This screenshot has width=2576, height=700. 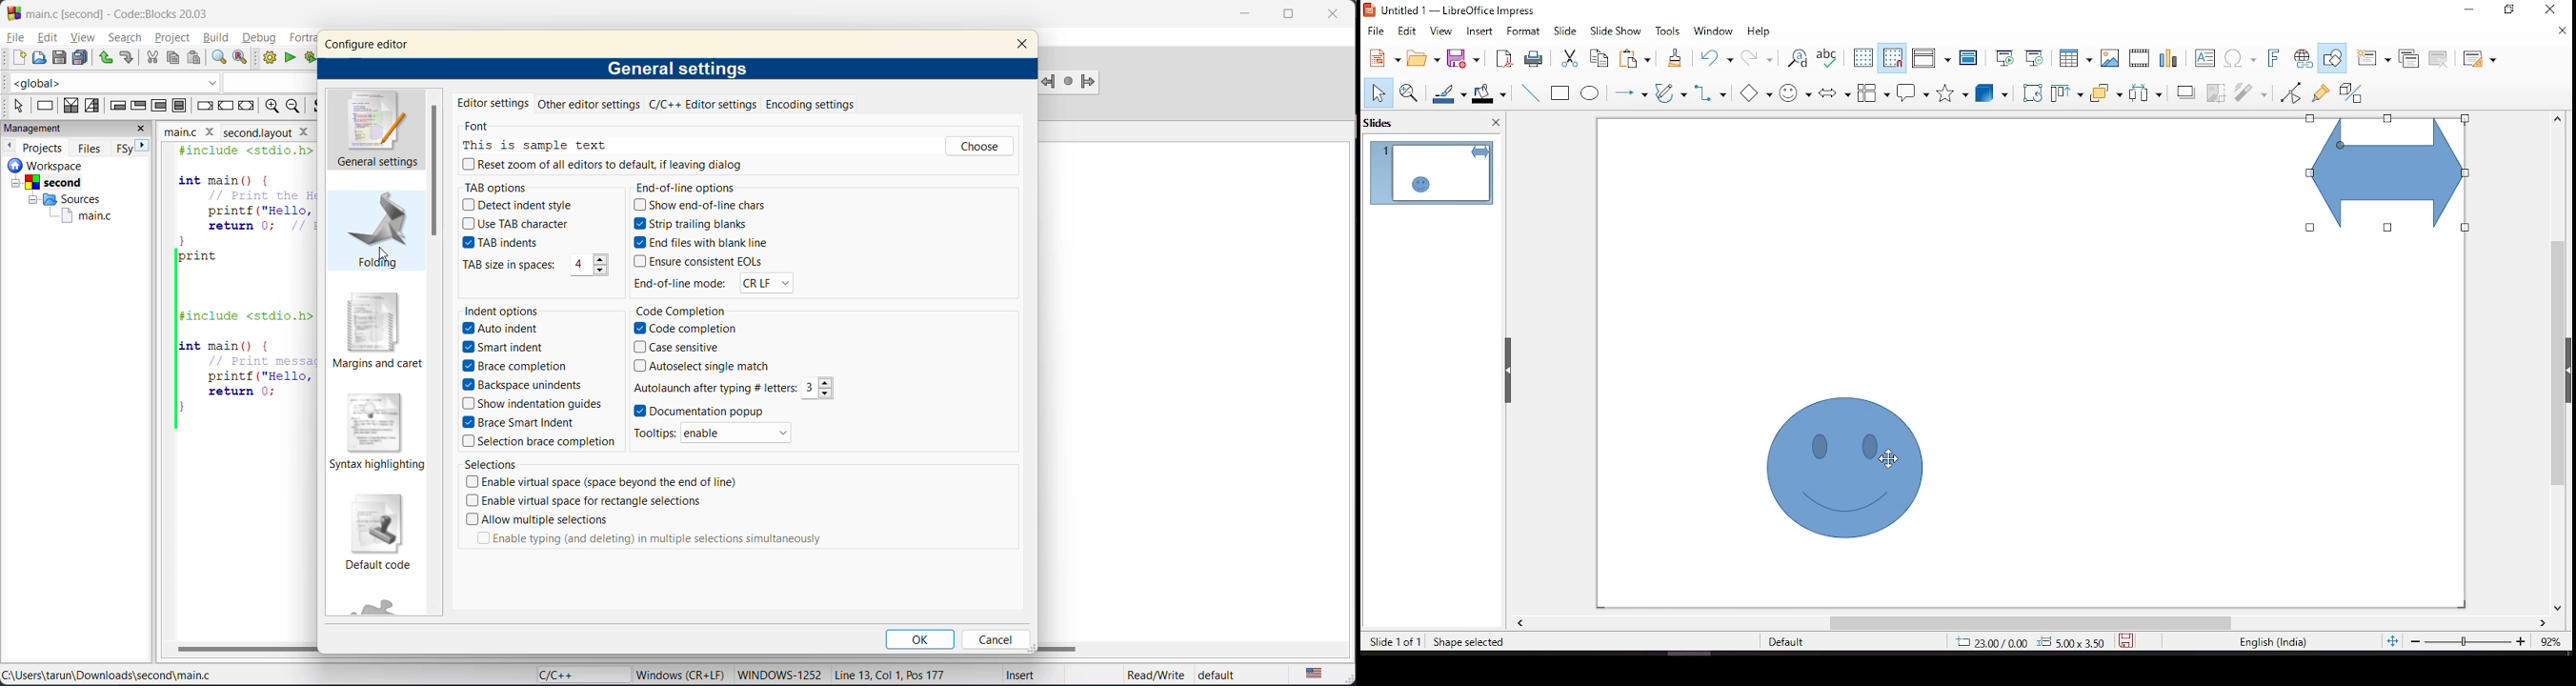 I want to click on editor settings, so click(x=493, y=104).